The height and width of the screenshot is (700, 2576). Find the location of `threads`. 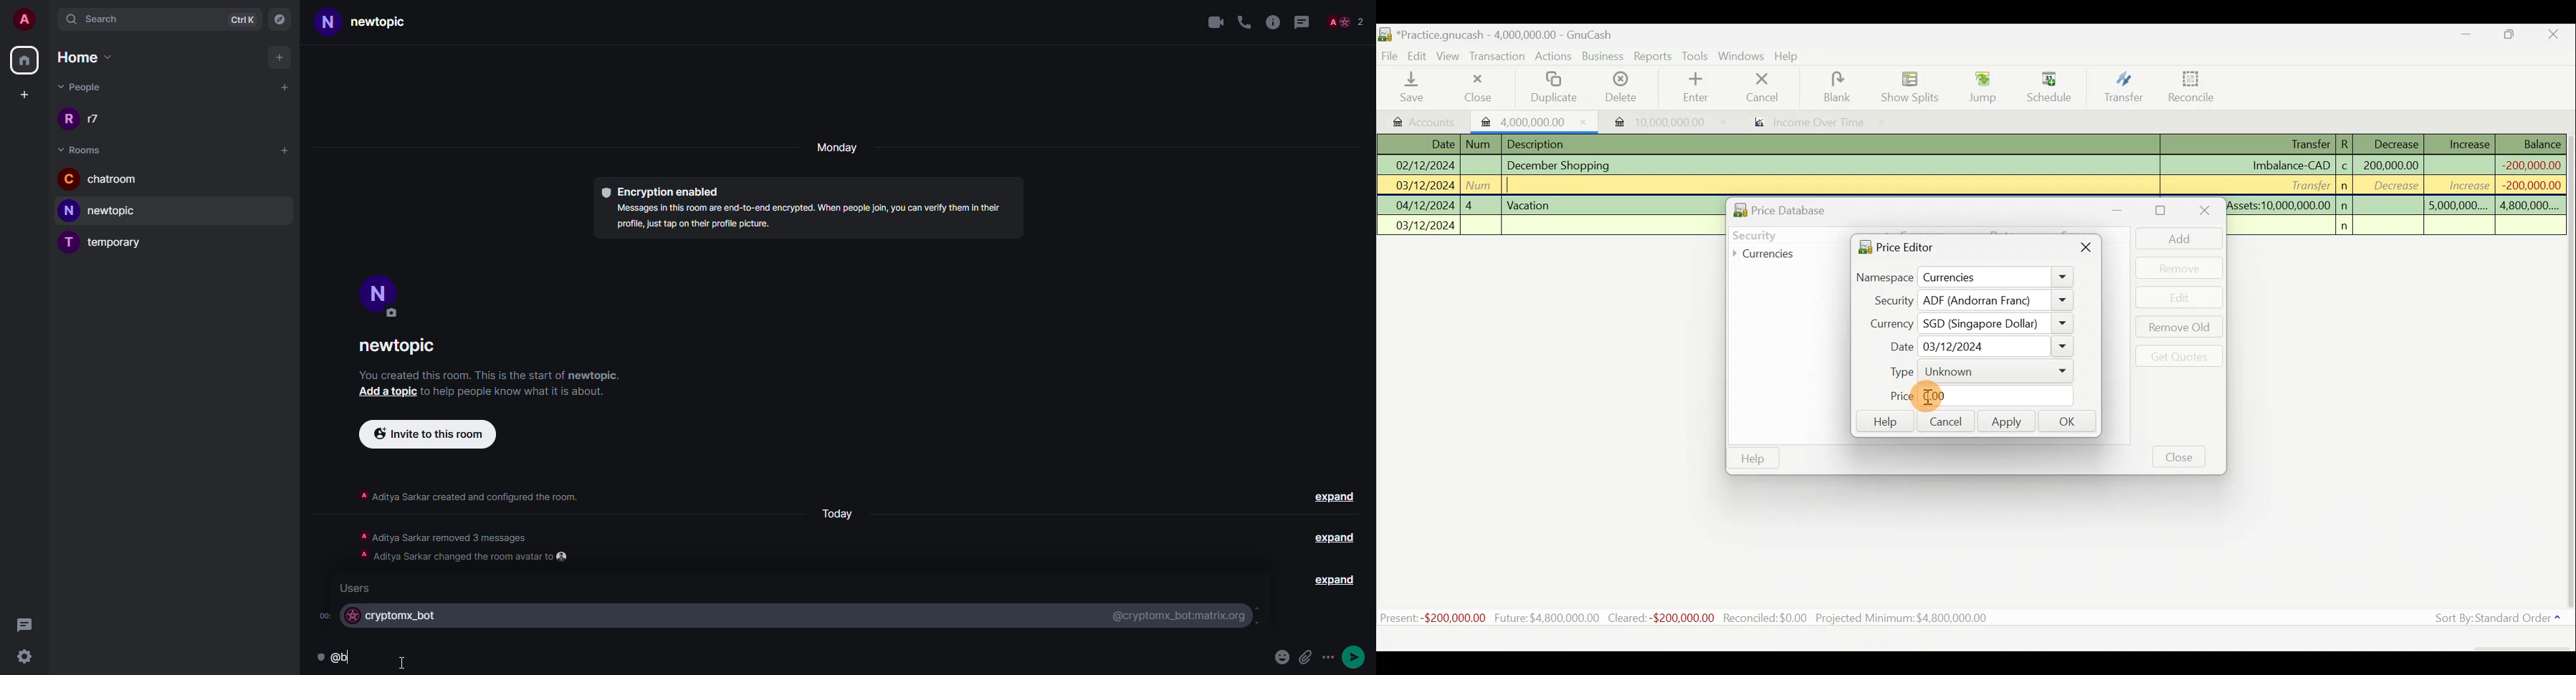

threads is located at coordinates (1301, 20).